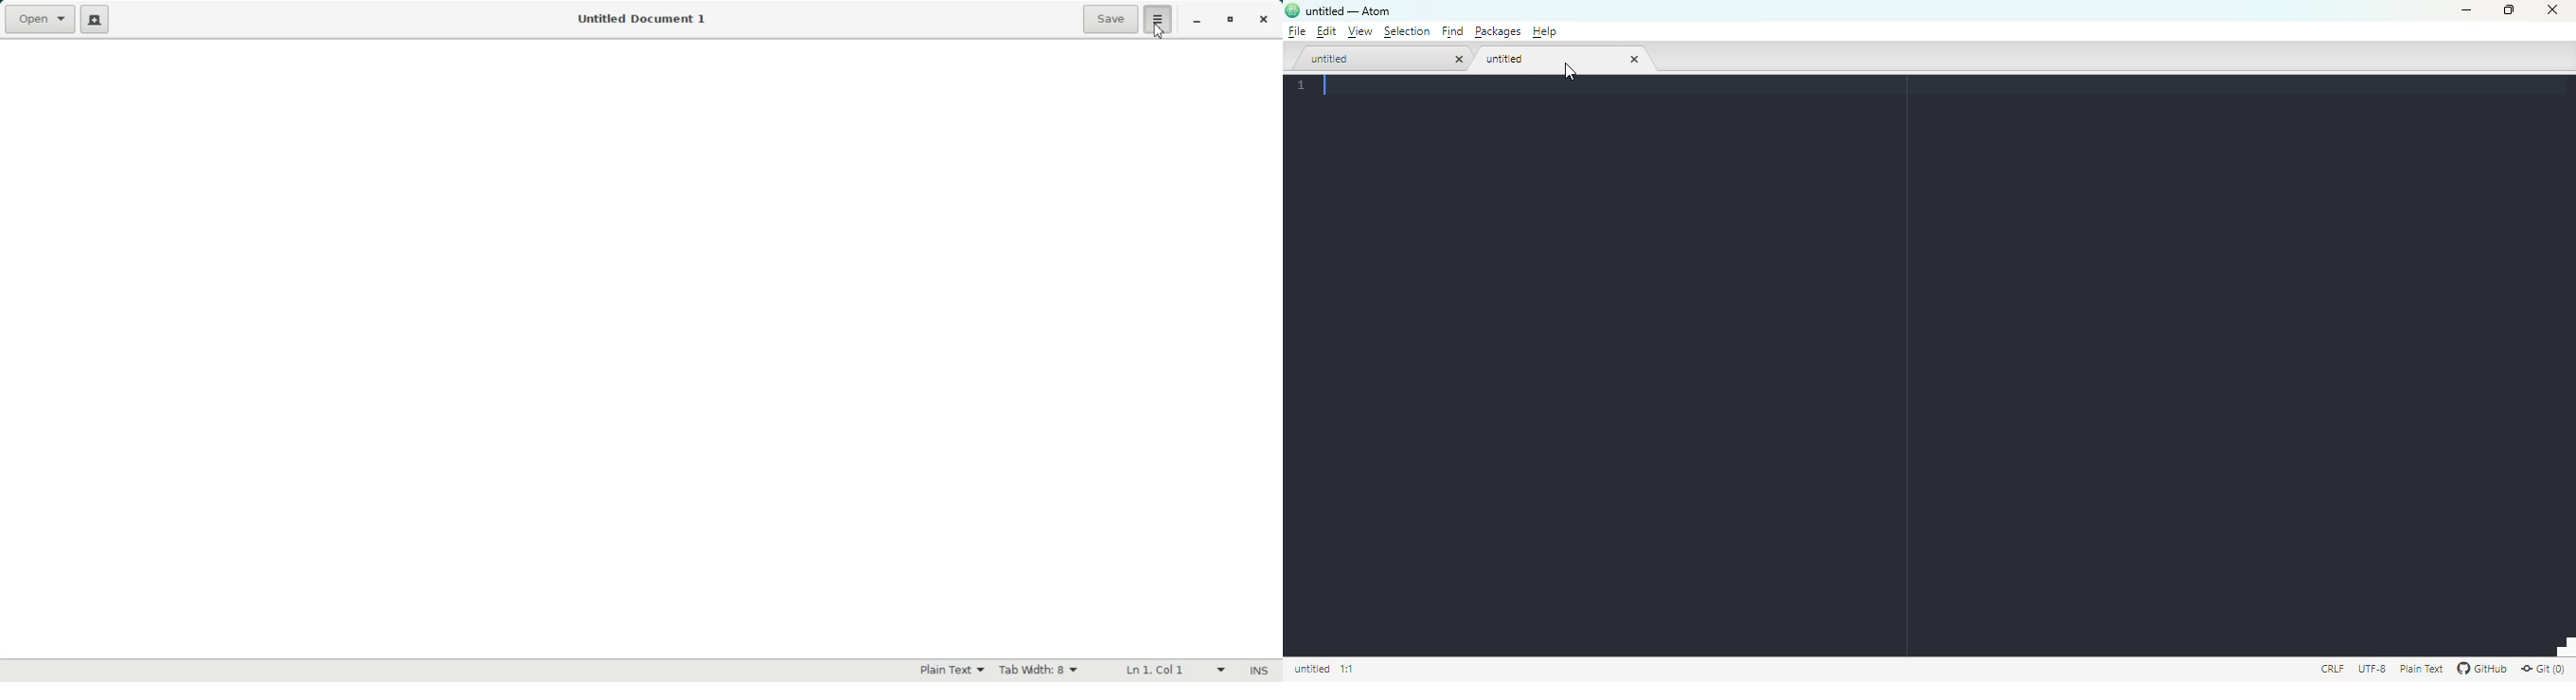 Image resolution: width=2576 pixels, height=700 pixels. Describe the element at coordinates (2551, 9) in the screenshot. I see `close` at that location.